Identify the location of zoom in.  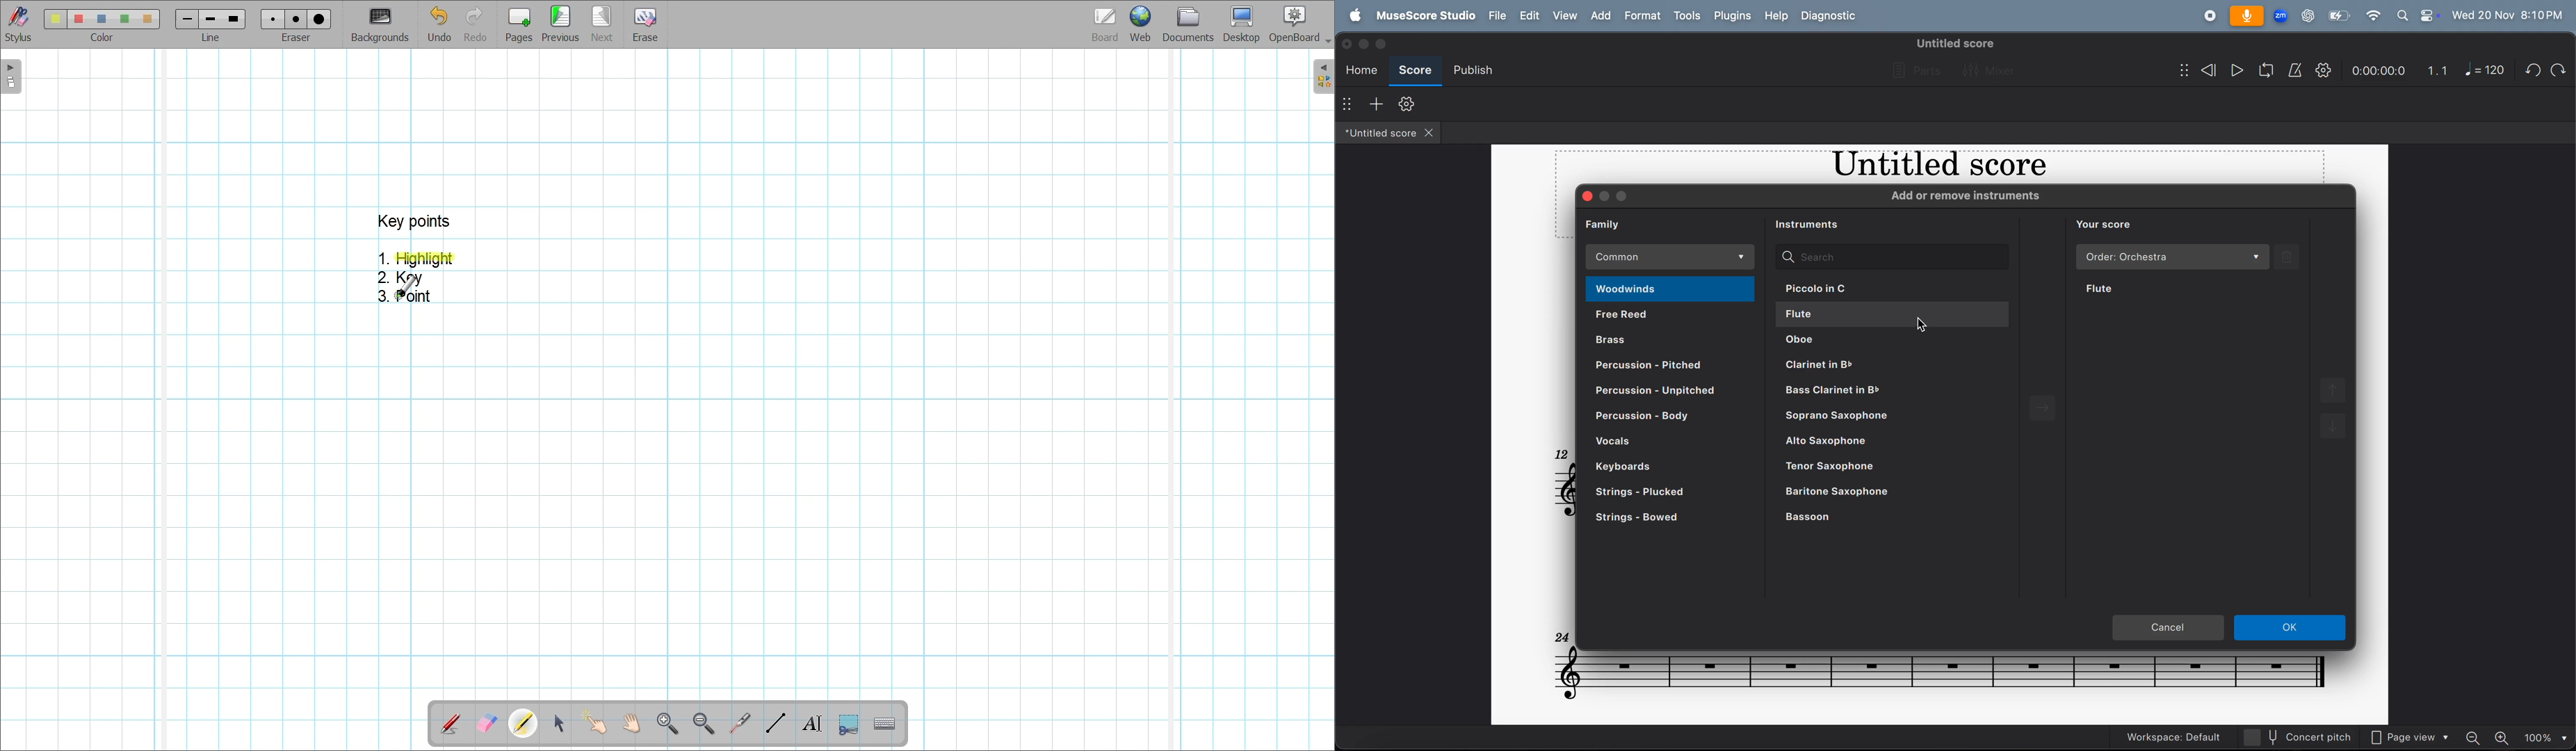
(2504, 737).